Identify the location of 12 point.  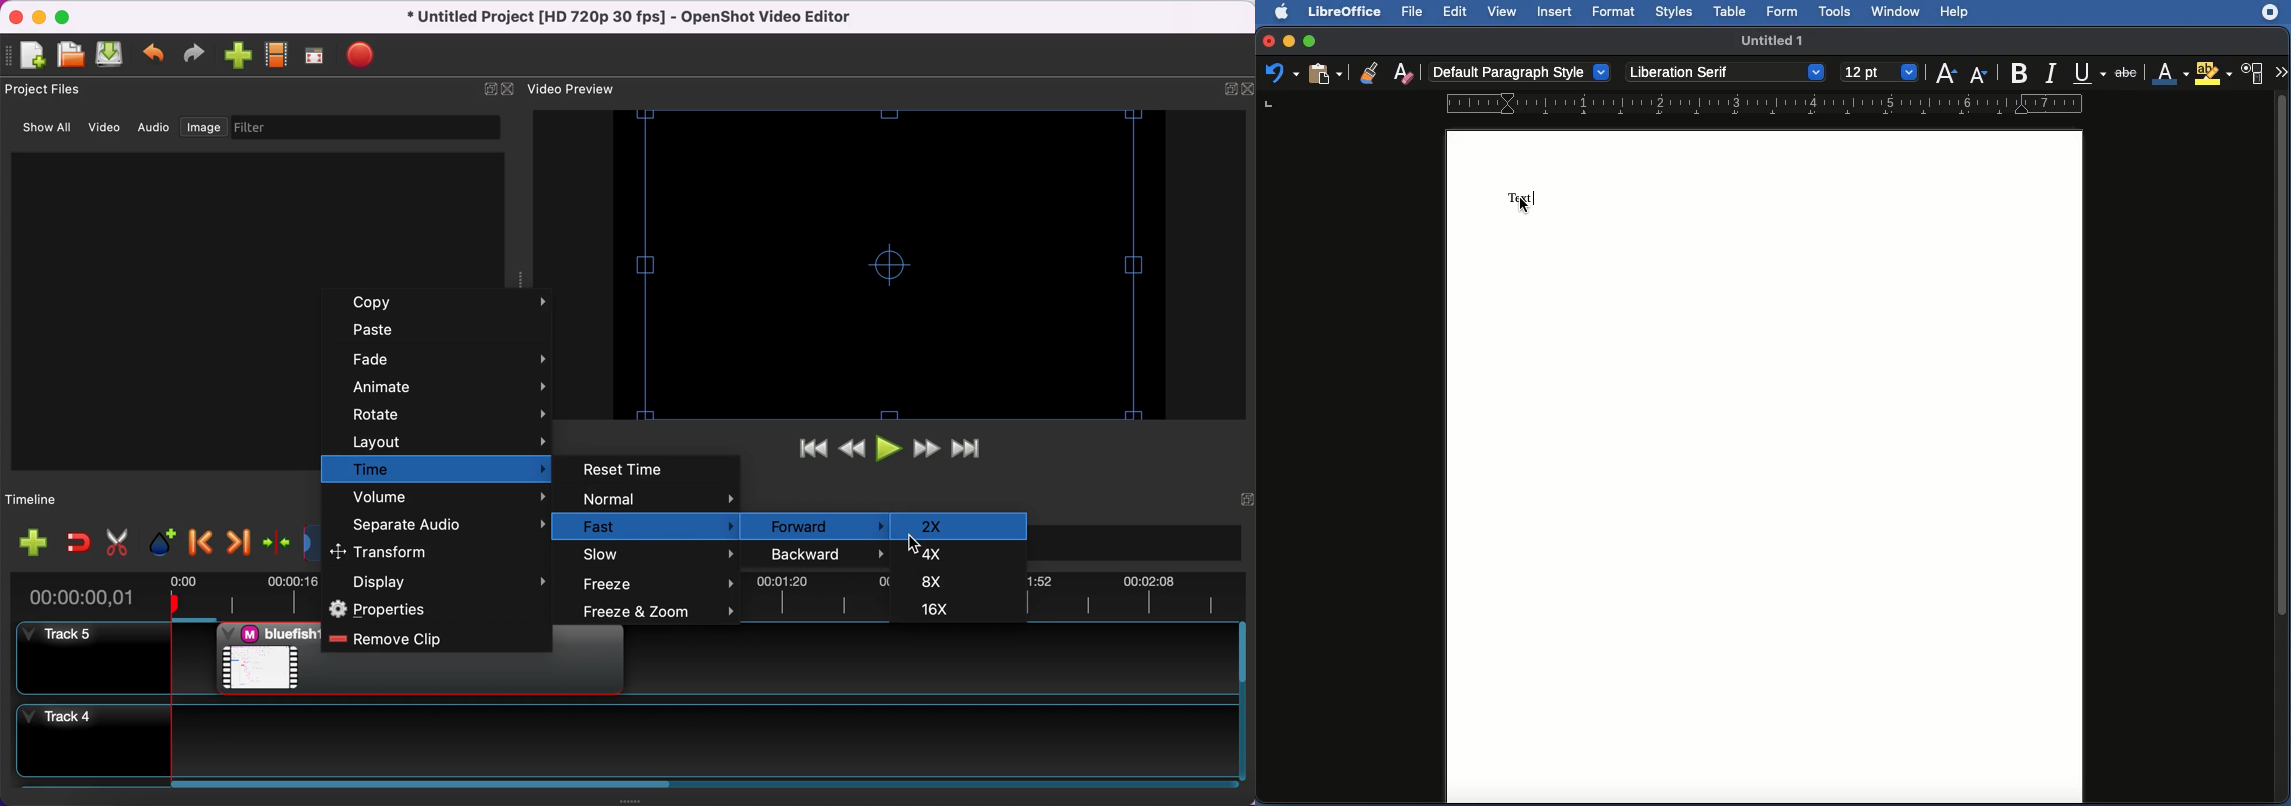
(1884, 72).